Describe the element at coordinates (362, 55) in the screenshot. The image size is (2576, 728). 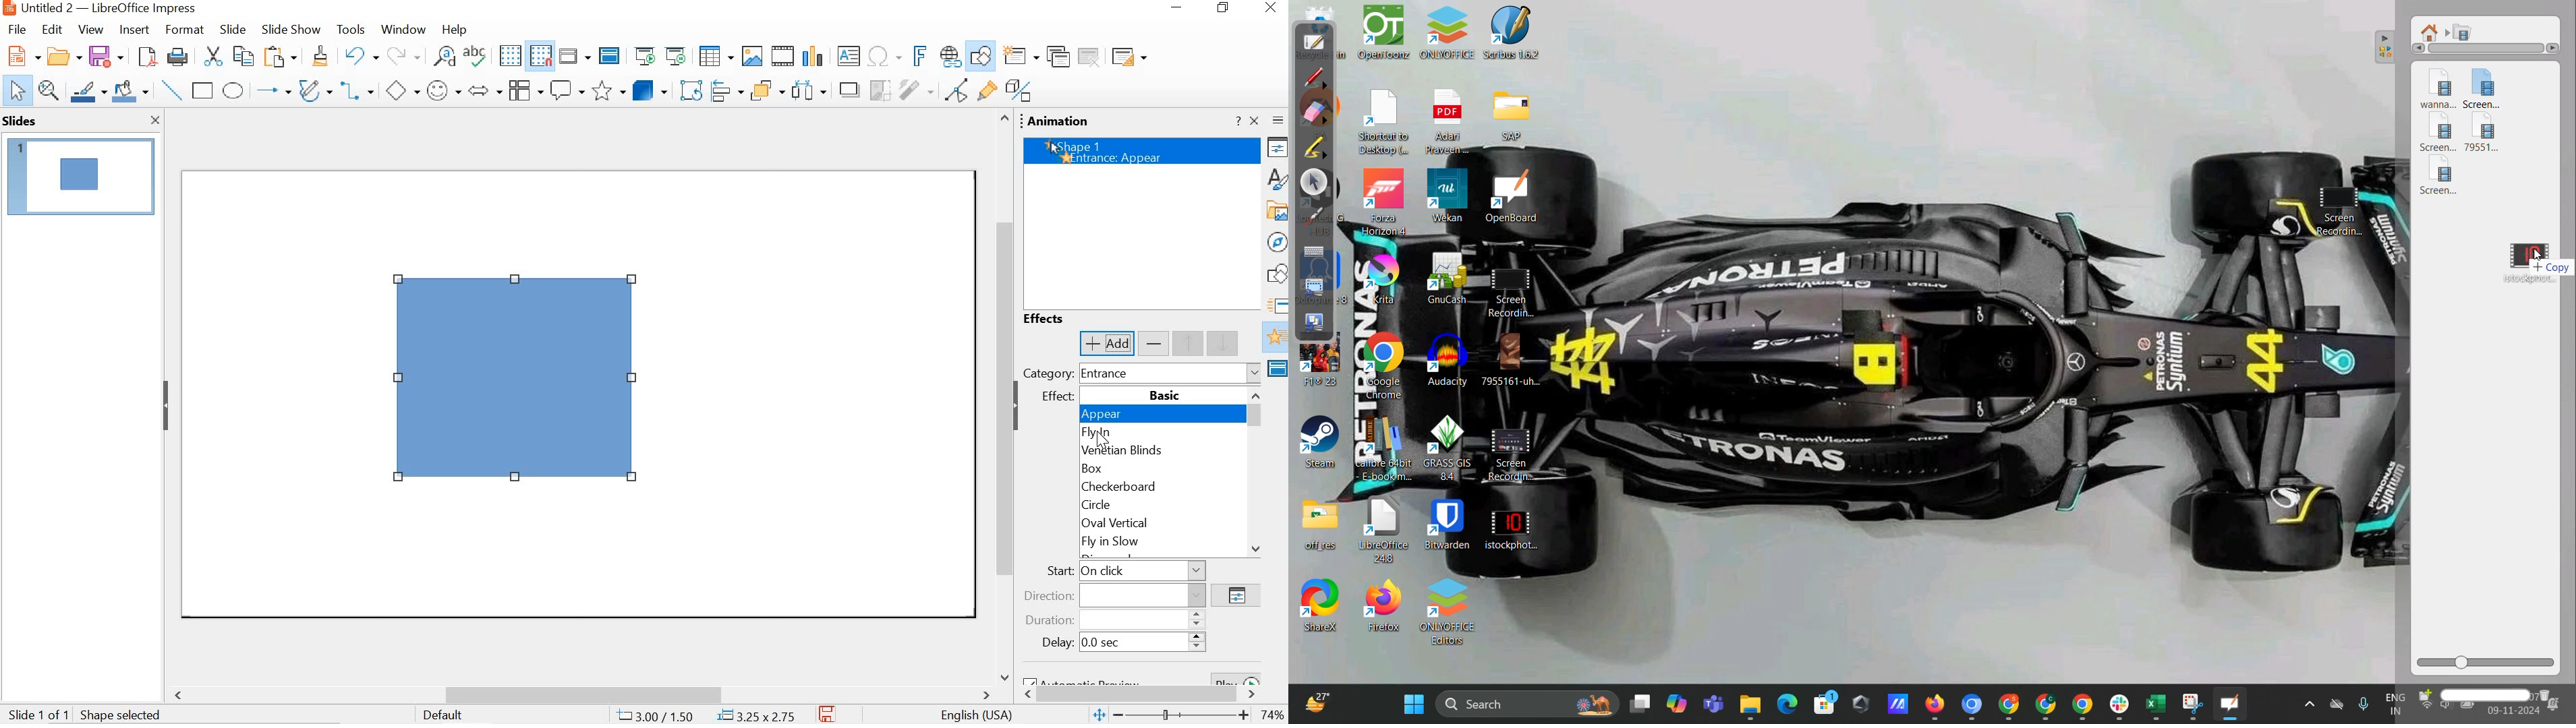
I see `undo` at that location.